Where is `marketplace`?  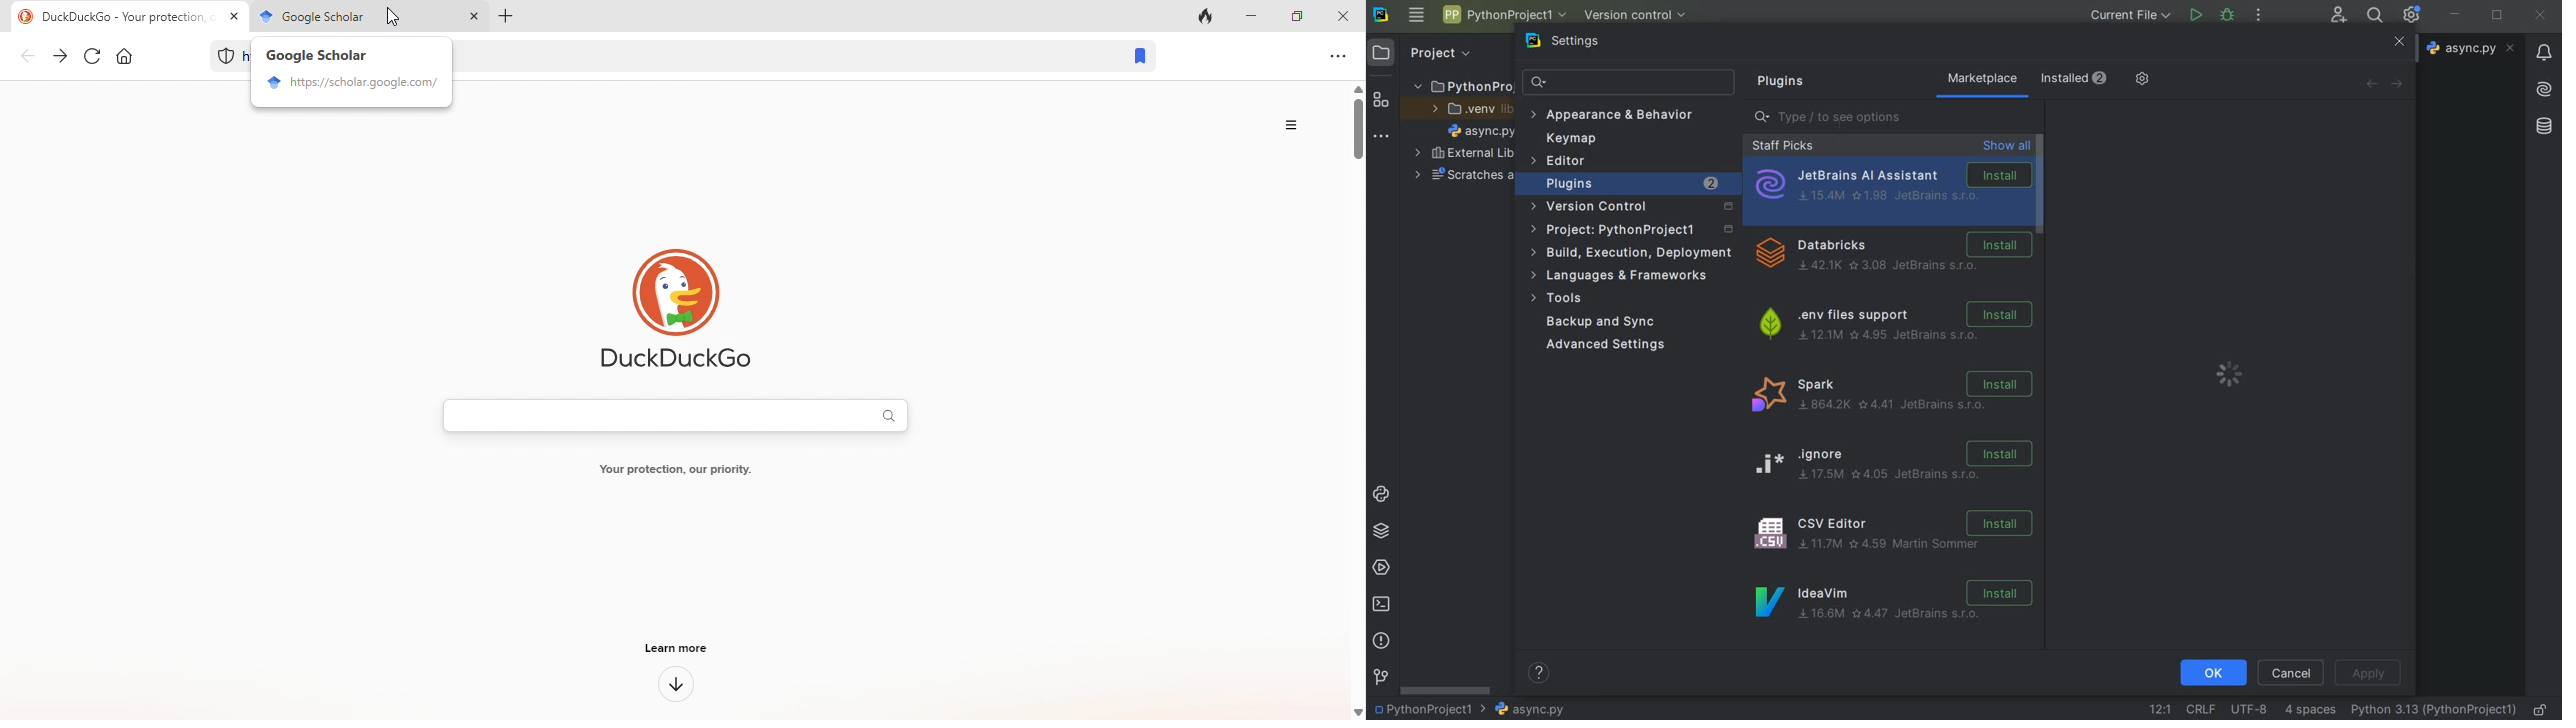 marketplace is located at coordinates (1983, 78).